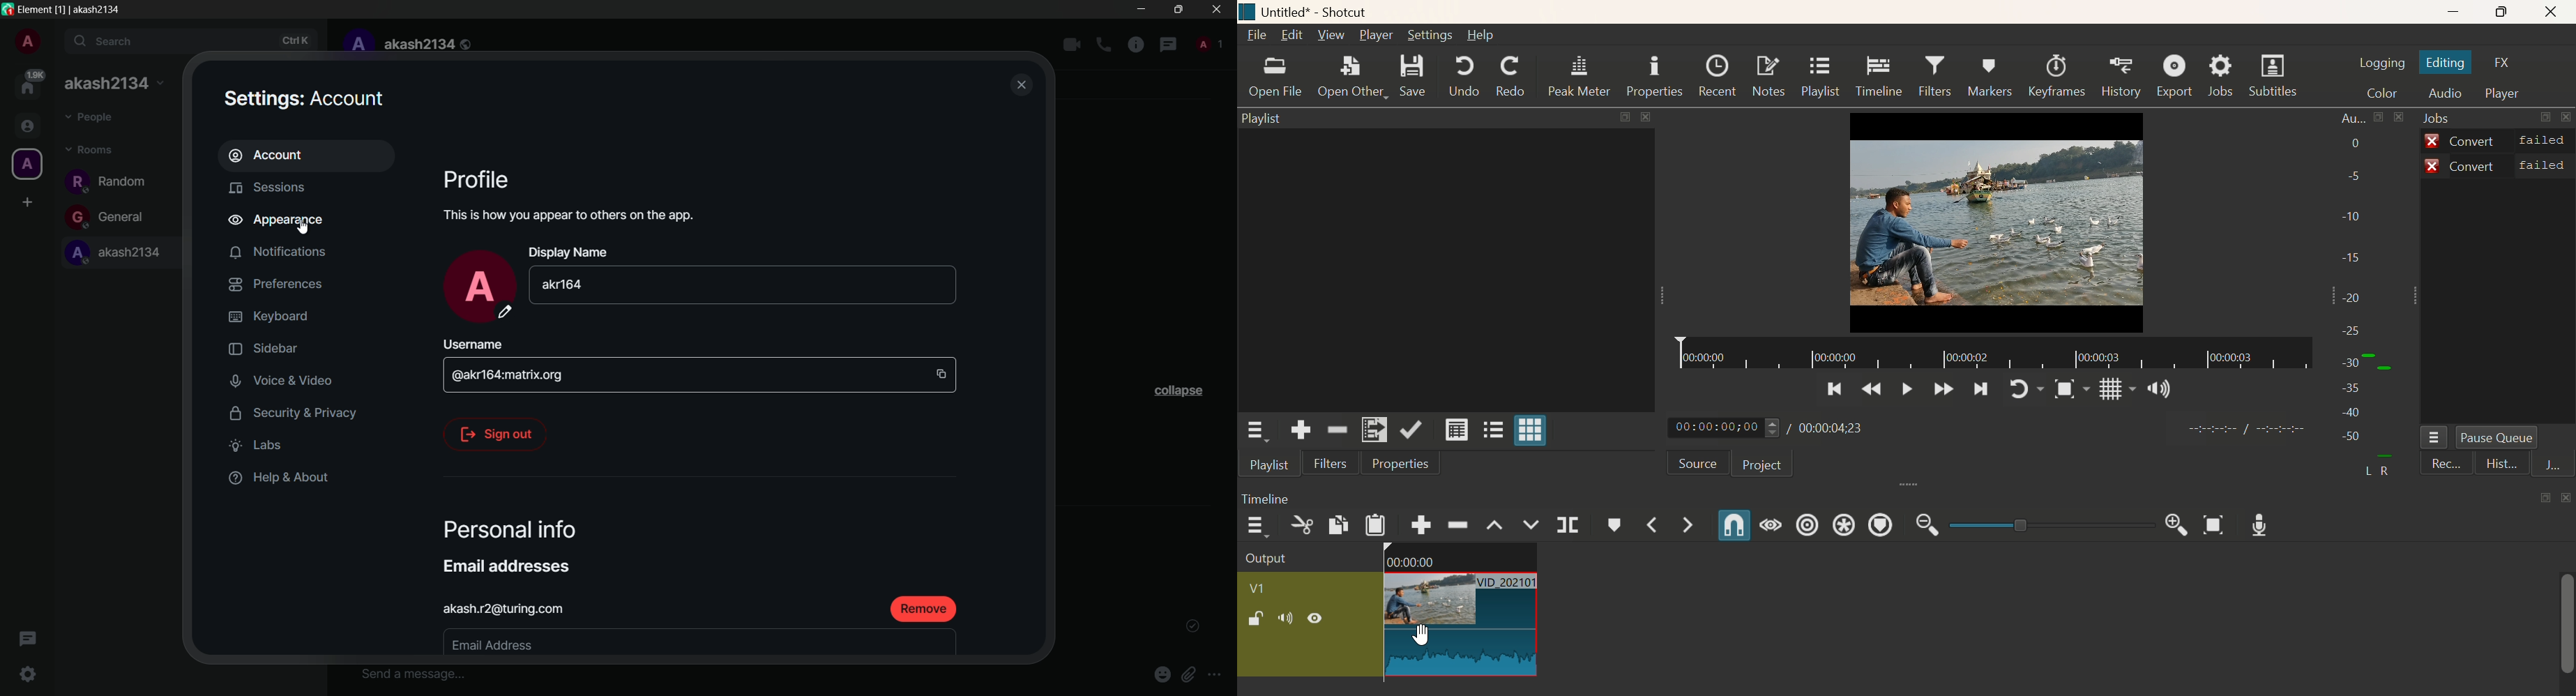 The height and width of the screenshot is (700, 2576). I want to click on Timeline, so click(1879, 76).